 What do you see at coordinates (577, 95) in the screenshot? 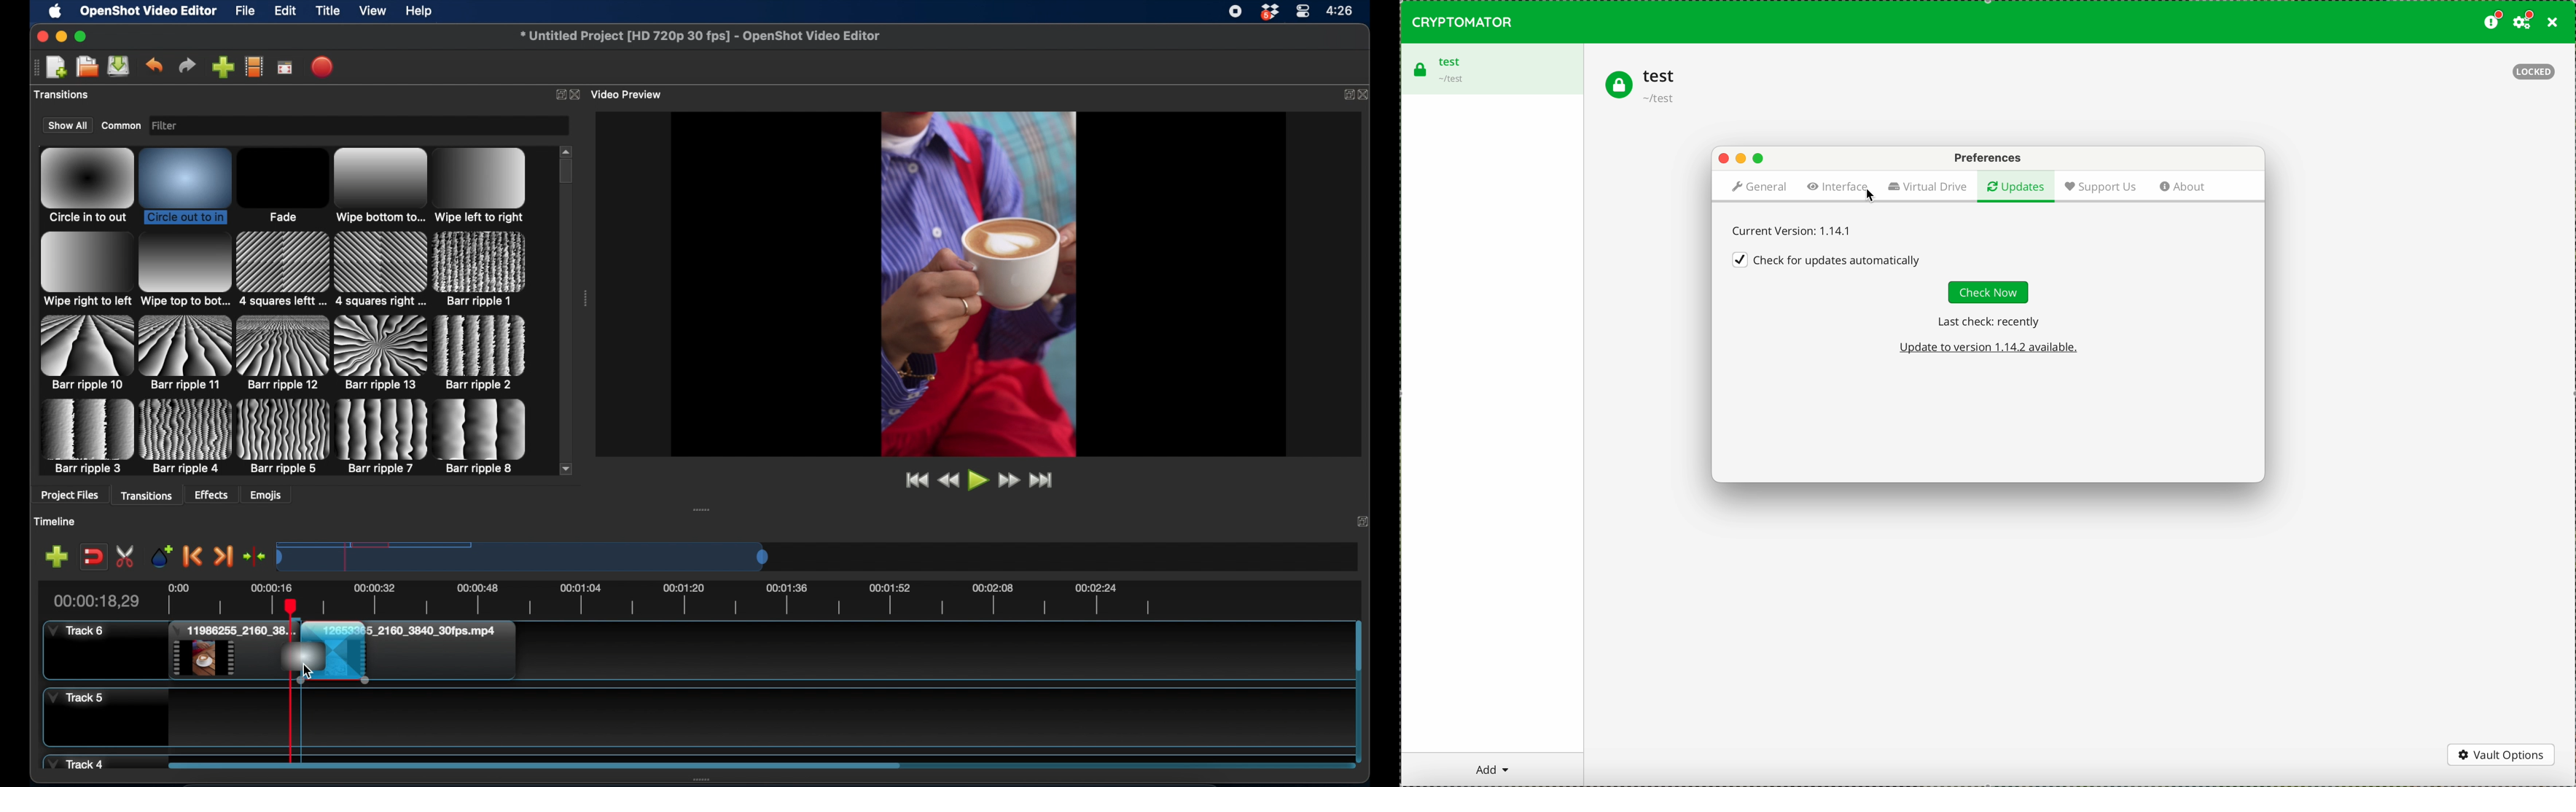
I see `close` at bounding box center [577, 95].